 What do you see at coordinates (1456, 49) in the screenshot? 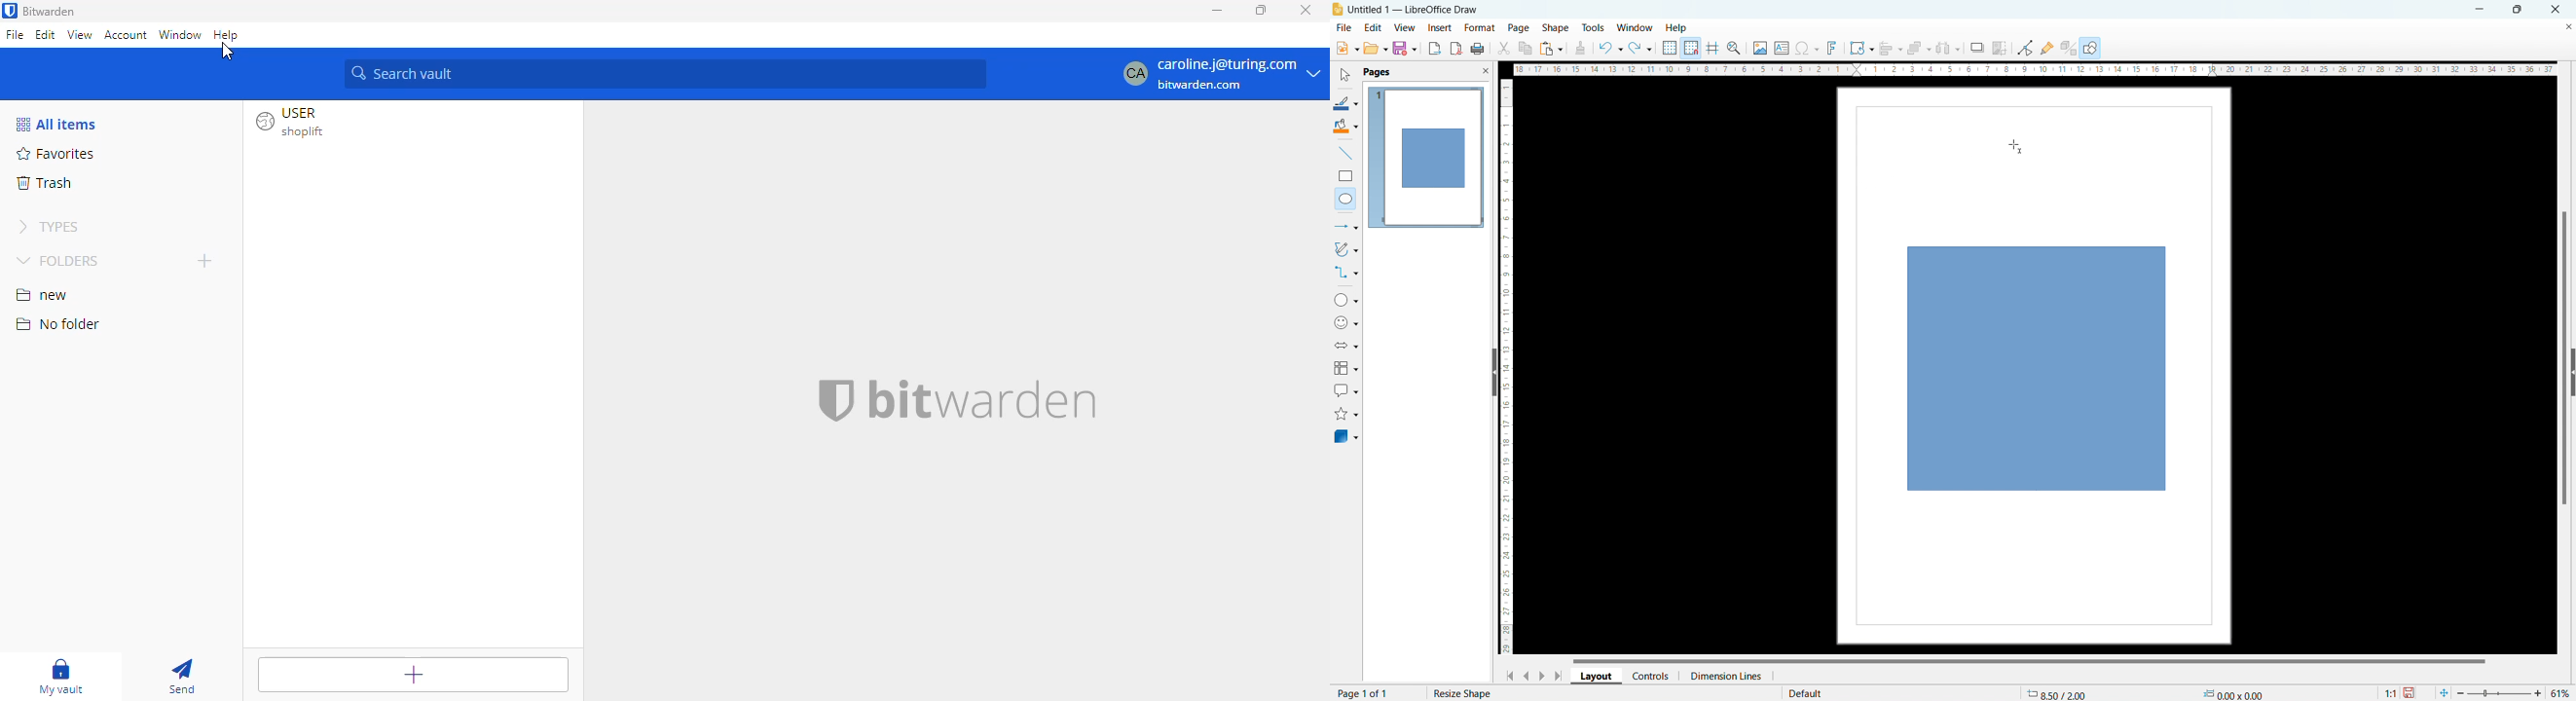
I see `export directly as pdf` at bounding box center [1456, 49].